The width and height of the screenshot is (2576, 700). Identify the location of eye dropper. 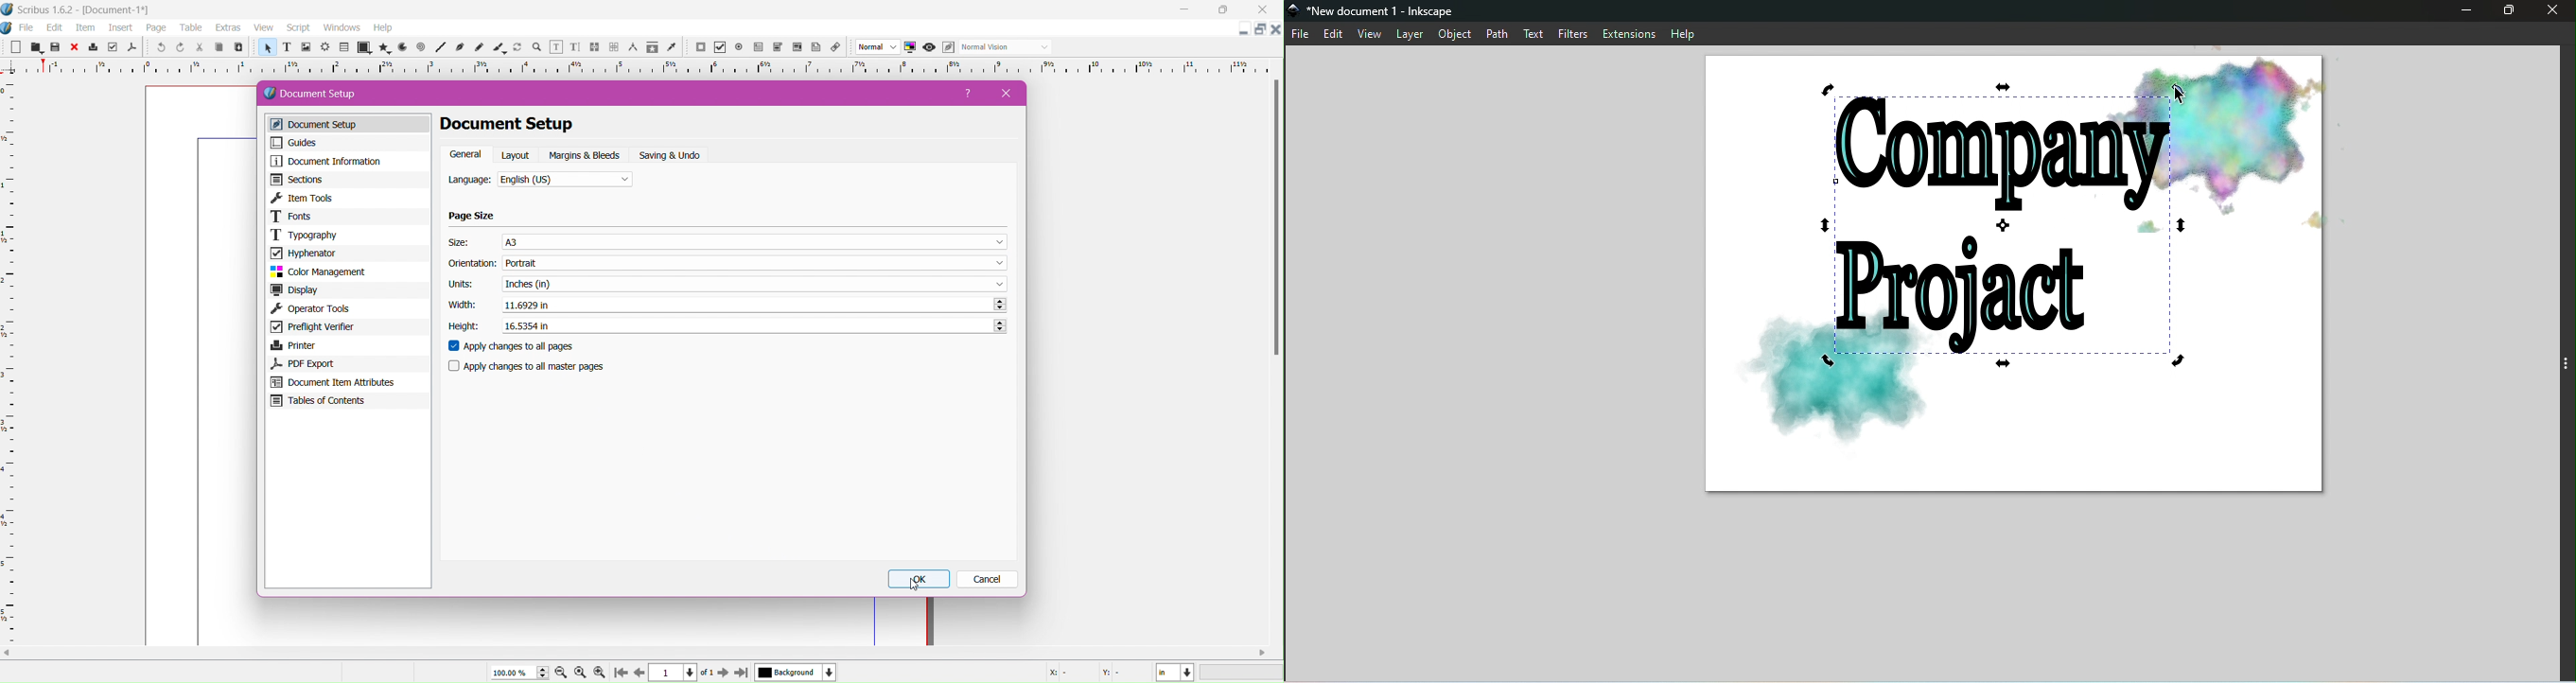
(675, 48).